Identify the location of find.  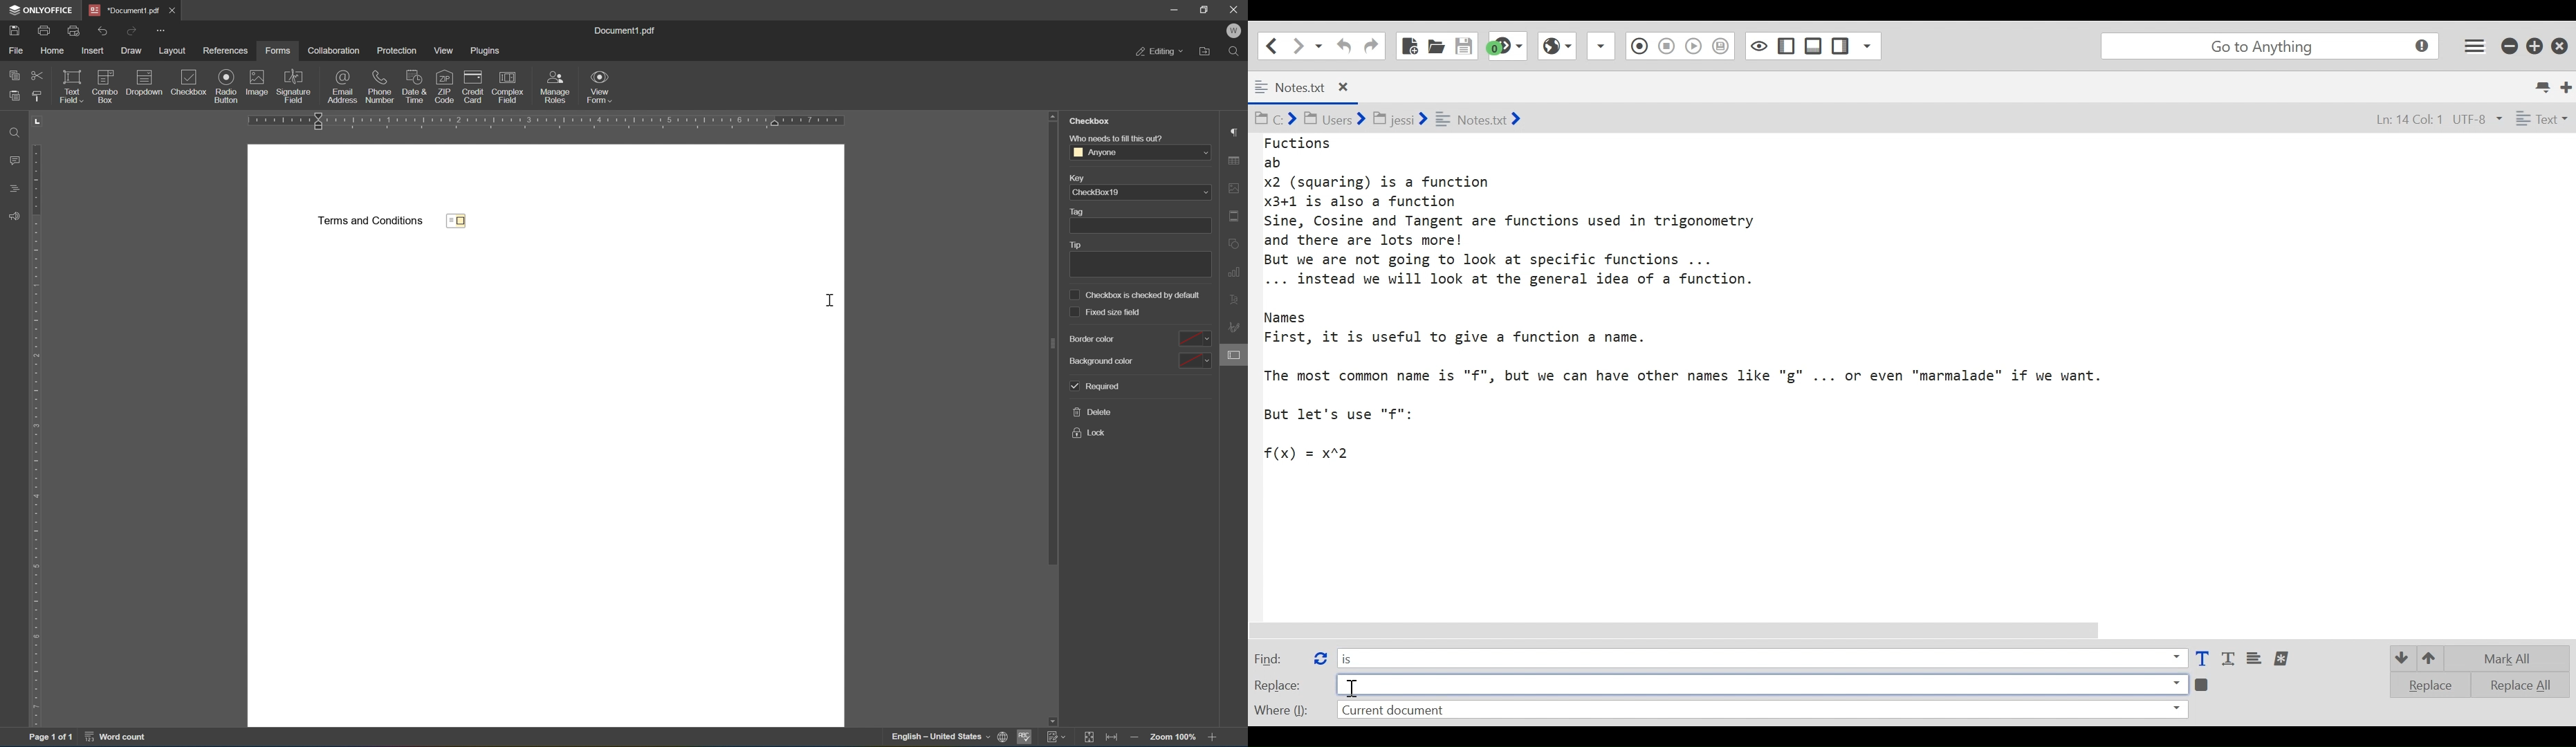
(1235, 50).